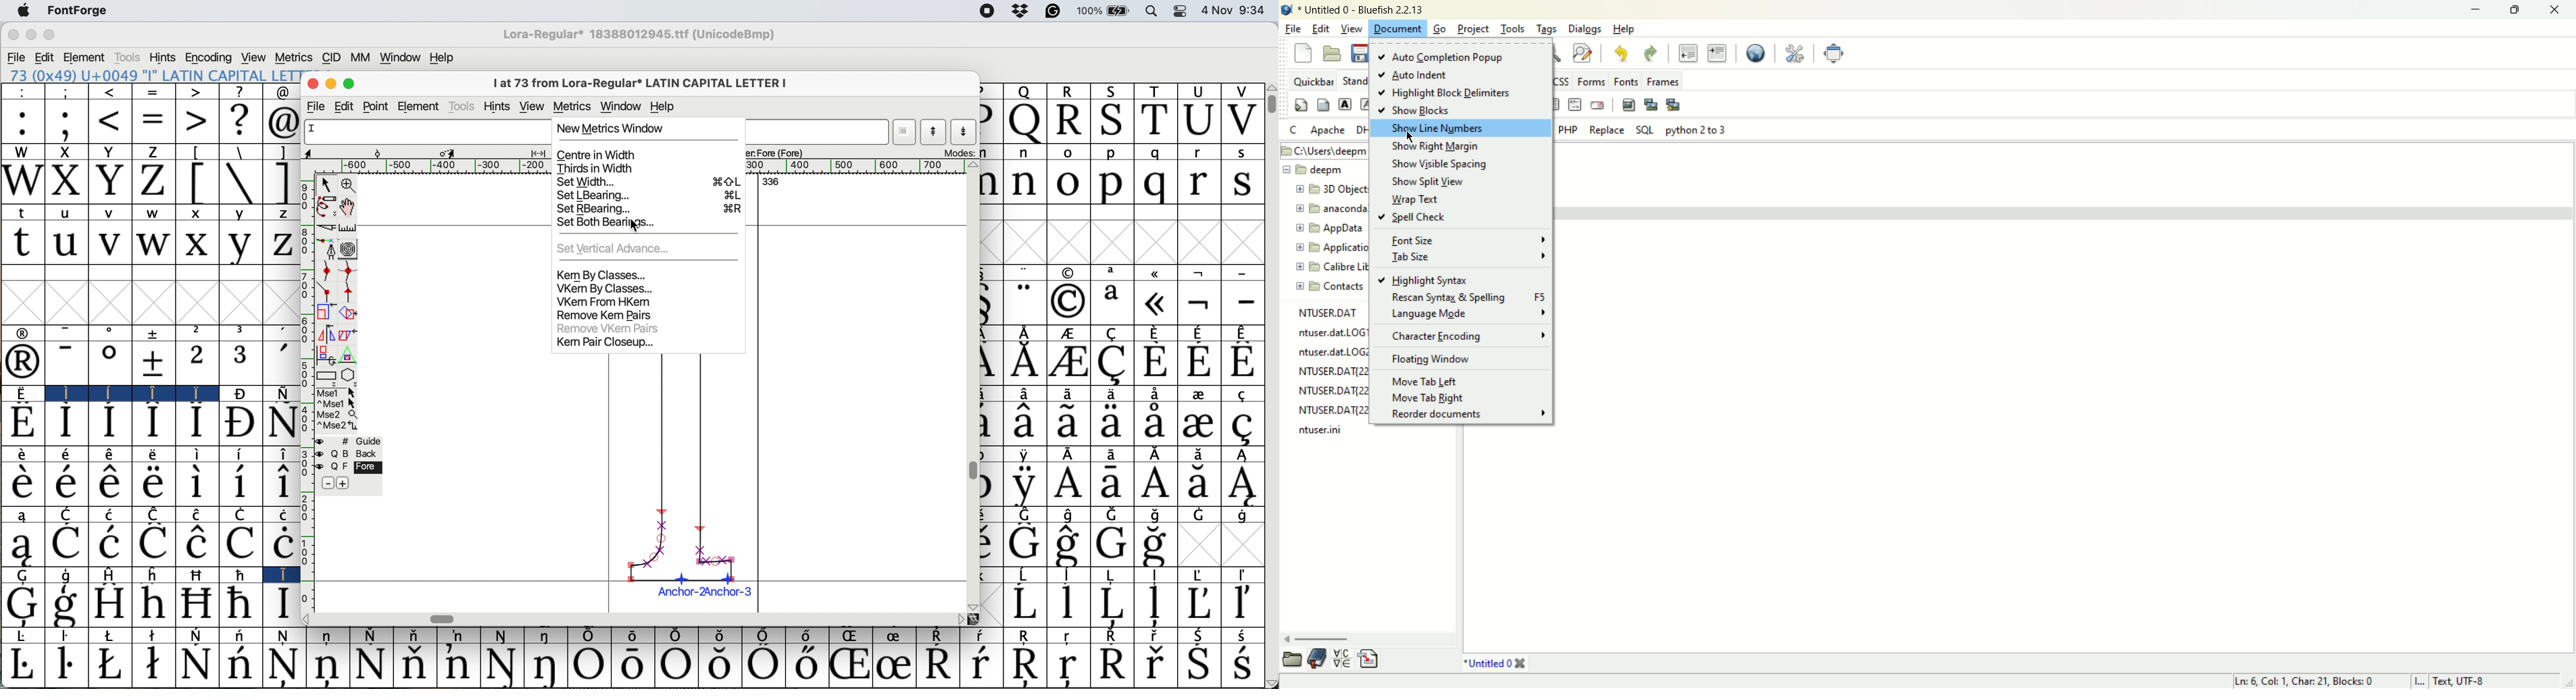 The image size is (2576, 700). I want to click on NTUSER DATI 2?, so click(1333, 388).